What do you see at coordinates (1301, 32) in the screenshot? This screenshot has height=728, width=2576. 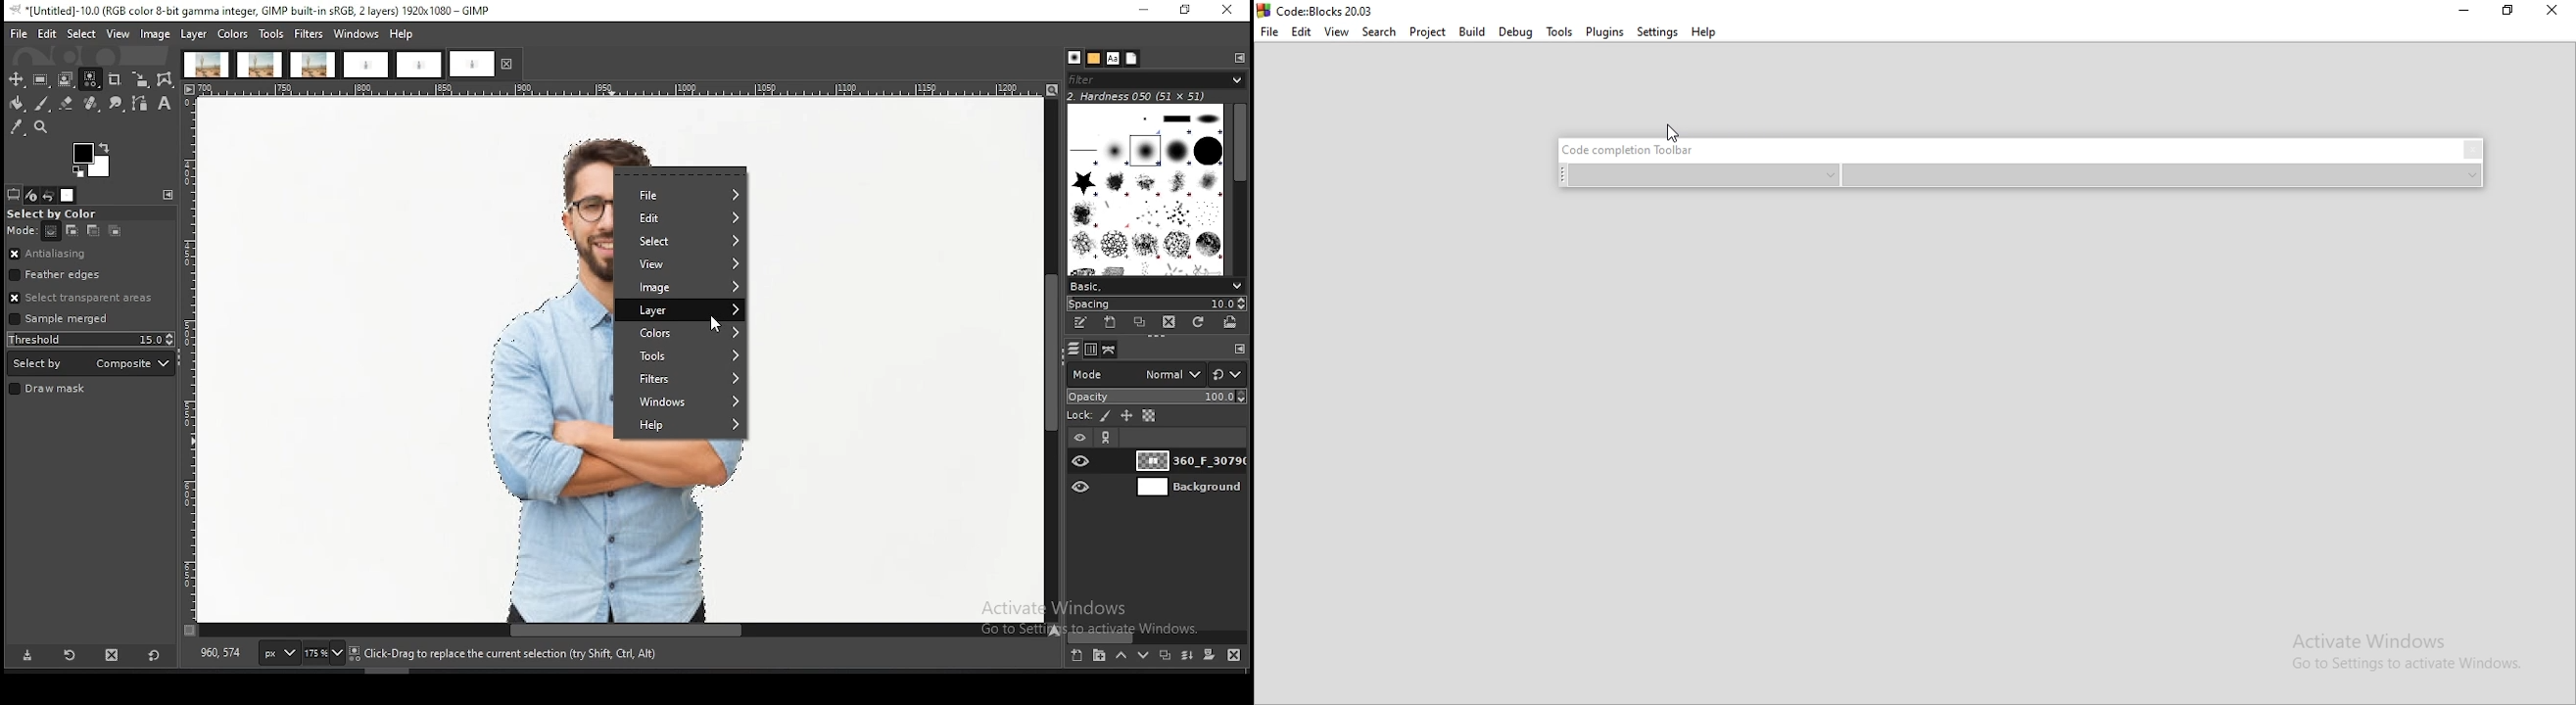 I see `Edit ` at bounding box center [1301, 32].